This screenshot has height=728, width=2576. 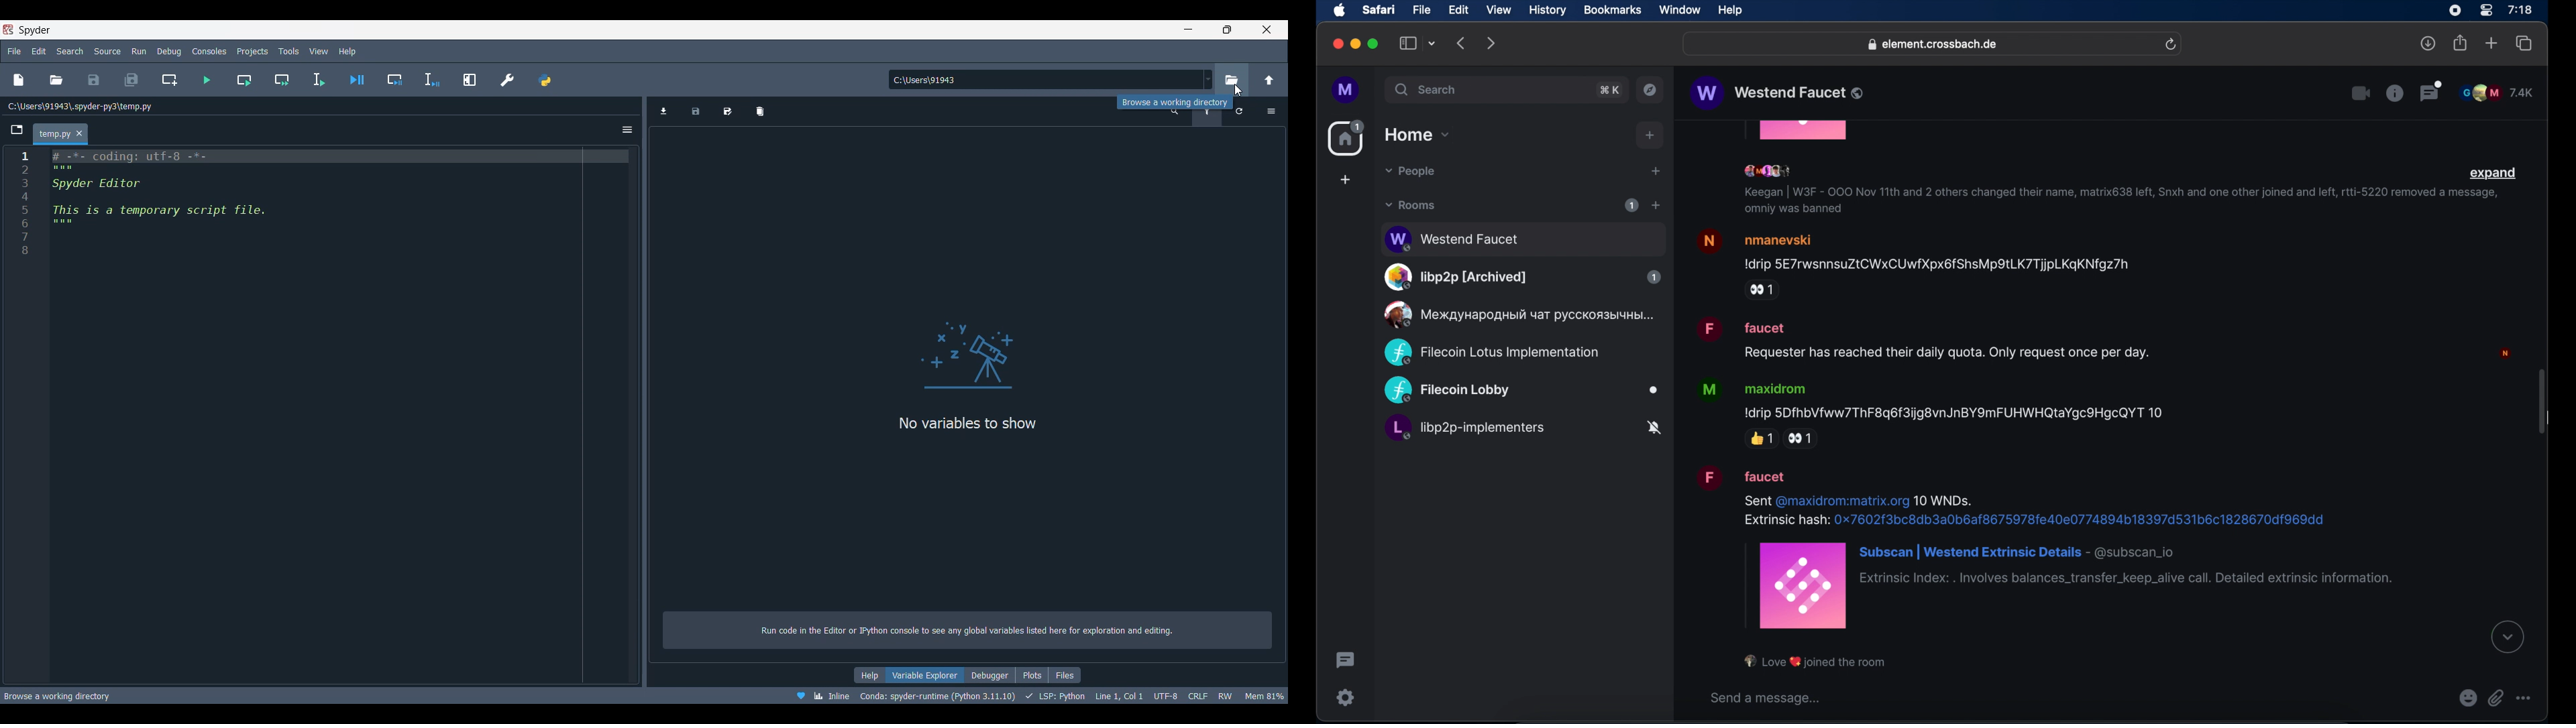 I want to click on file, so click(x=1421, y=10).